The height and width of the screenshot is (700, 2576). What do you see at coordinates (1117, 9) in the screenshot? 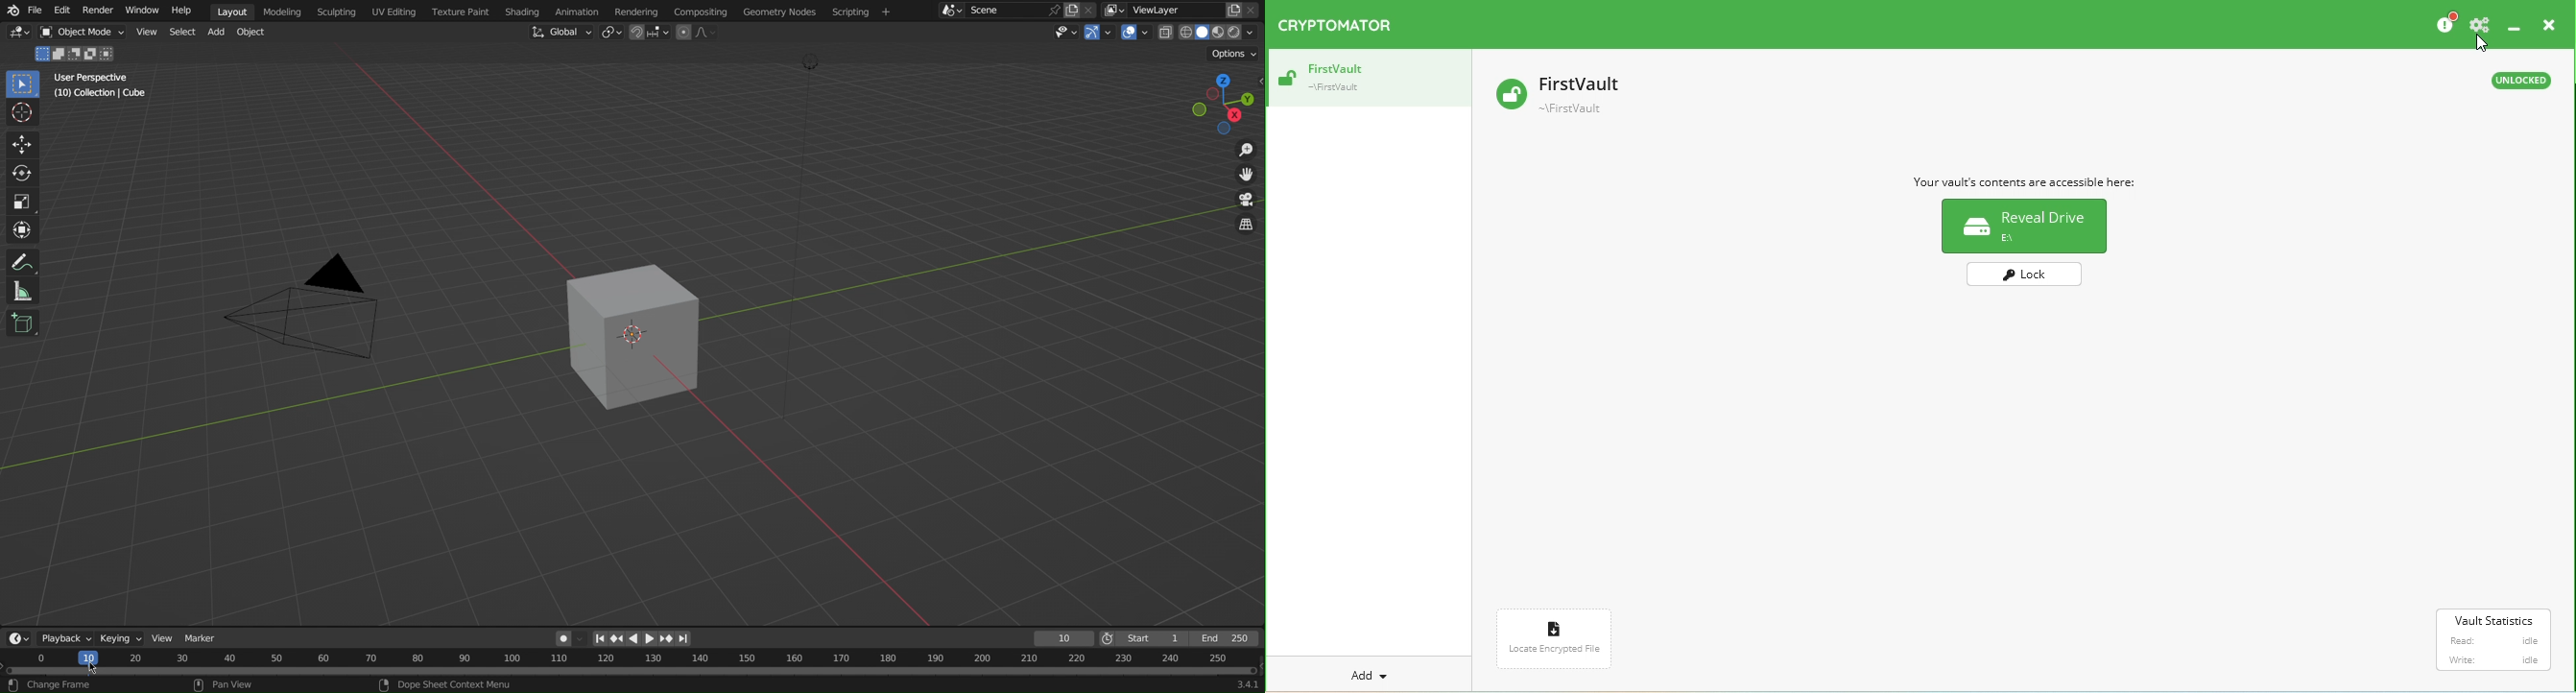
I see `More ViewLayer` at bounding box center [1117, 9].